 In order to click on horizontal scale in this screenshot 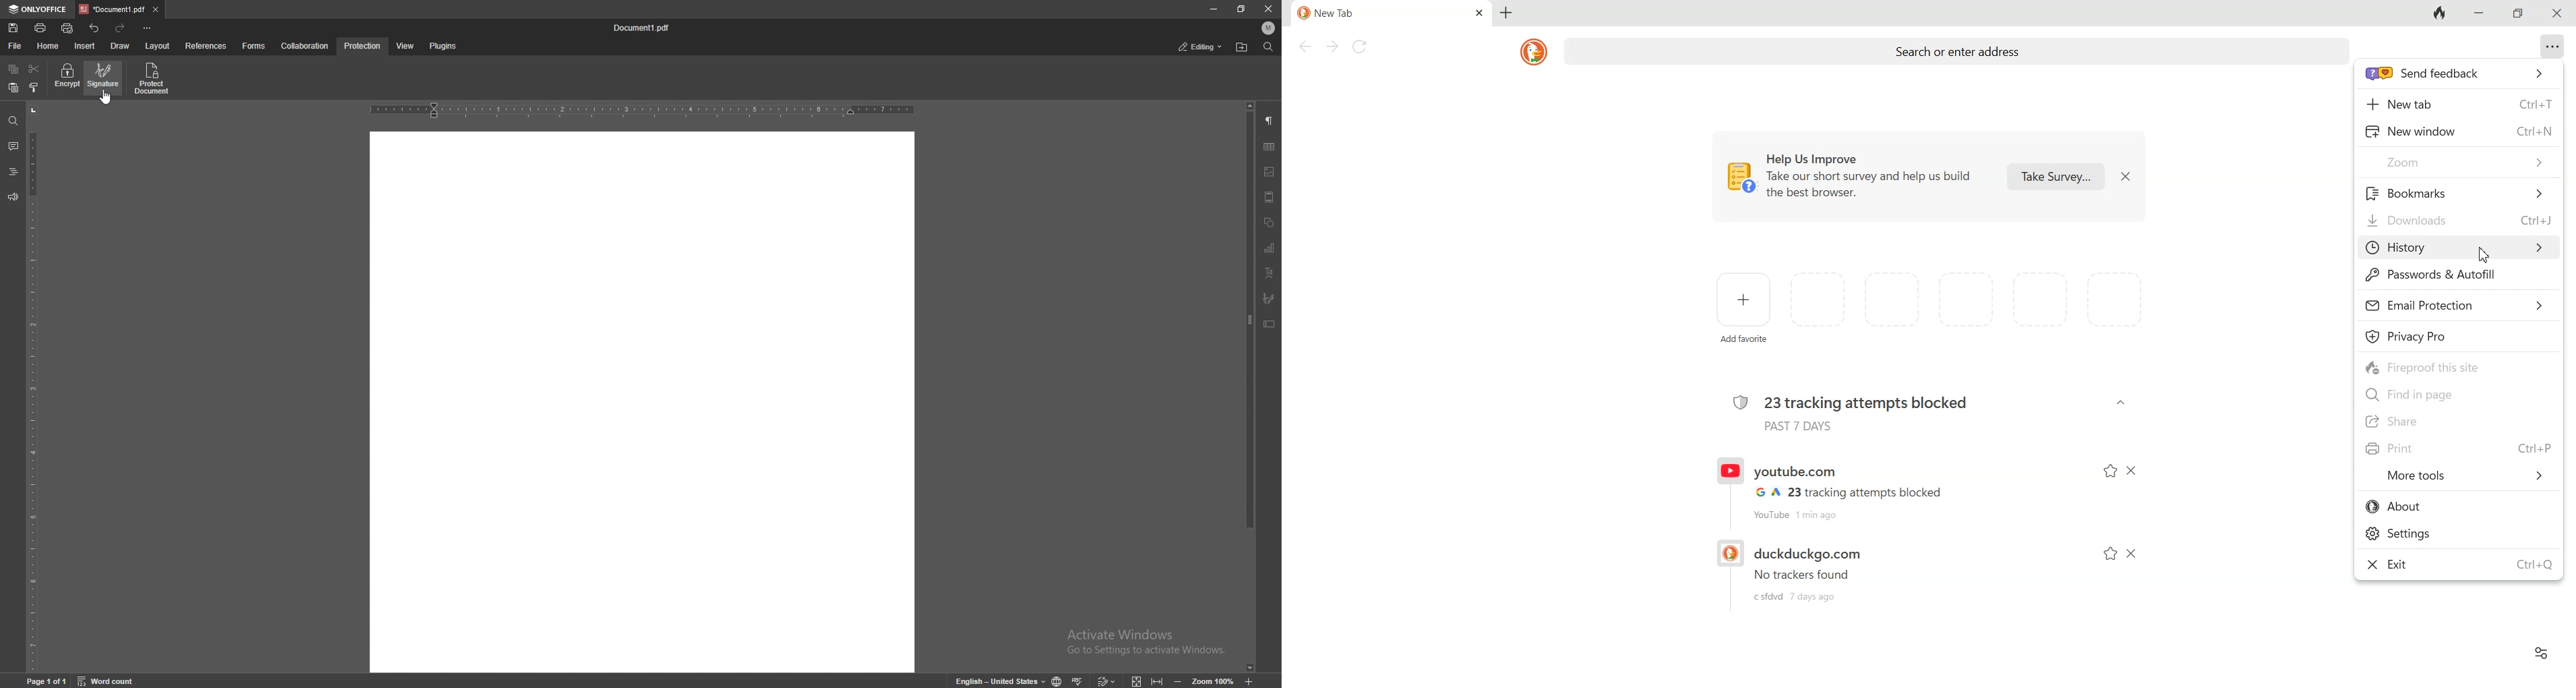, I will do `click(642, 111)`.